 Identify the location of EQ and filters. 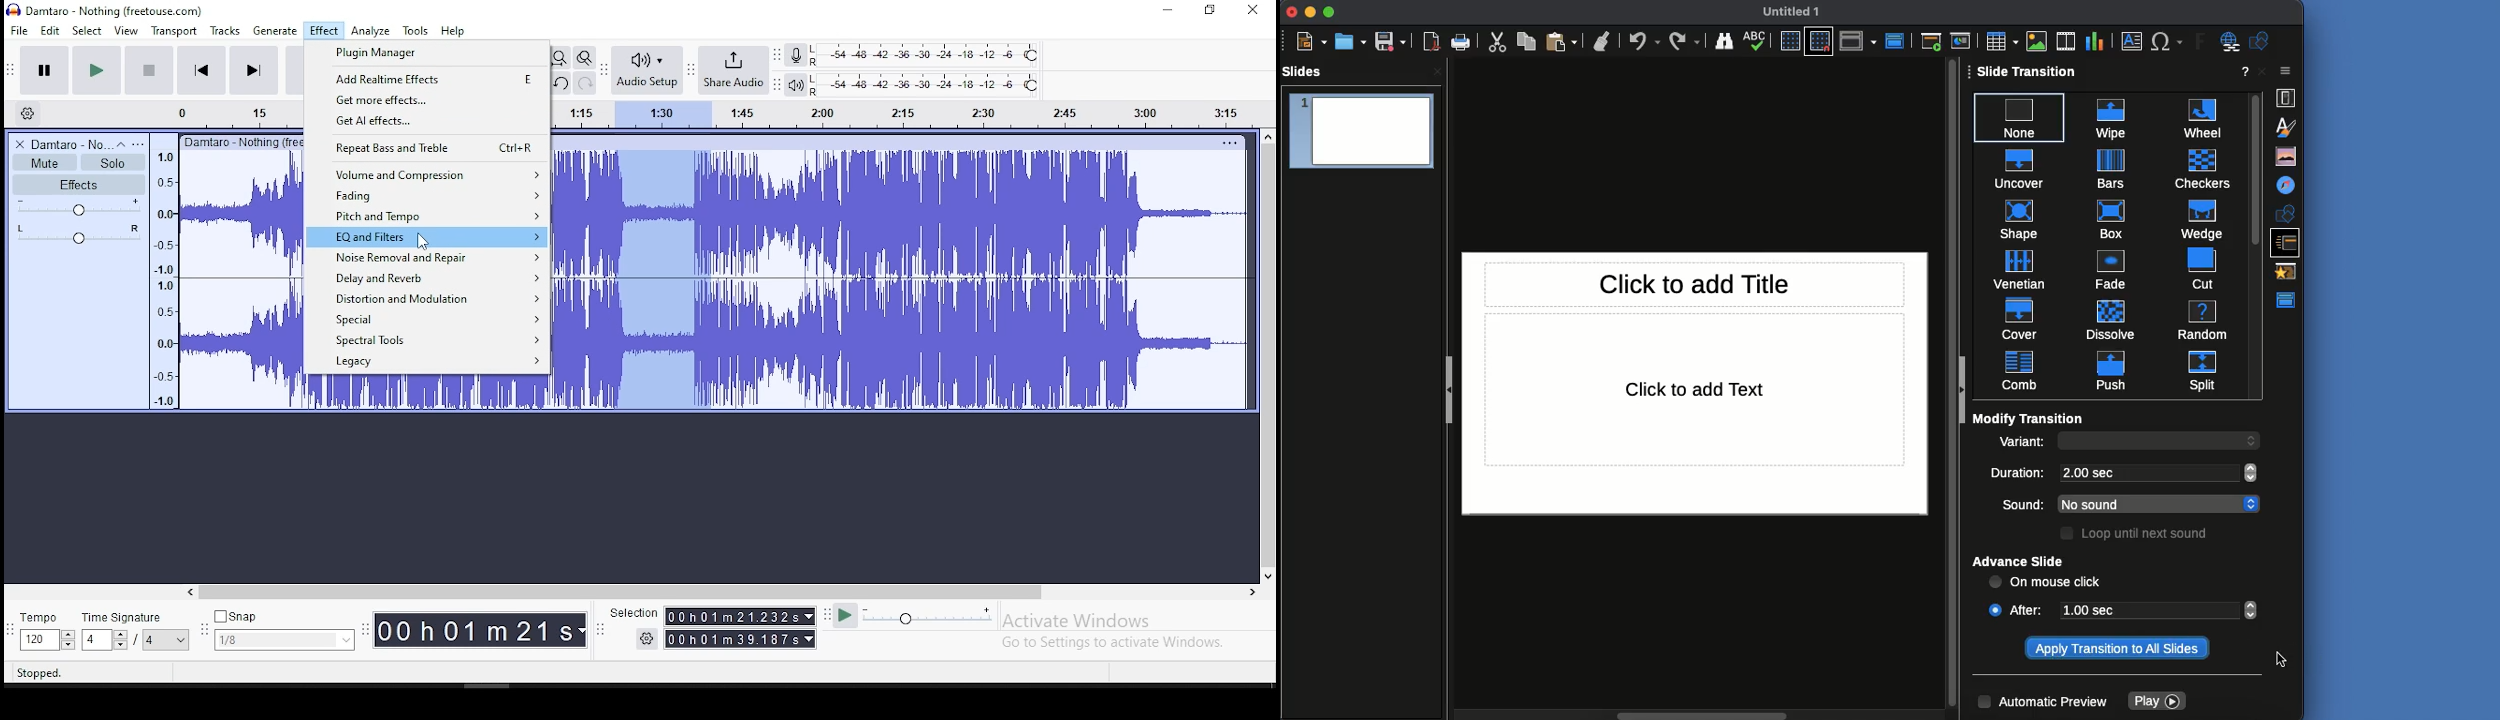
(426, 238).